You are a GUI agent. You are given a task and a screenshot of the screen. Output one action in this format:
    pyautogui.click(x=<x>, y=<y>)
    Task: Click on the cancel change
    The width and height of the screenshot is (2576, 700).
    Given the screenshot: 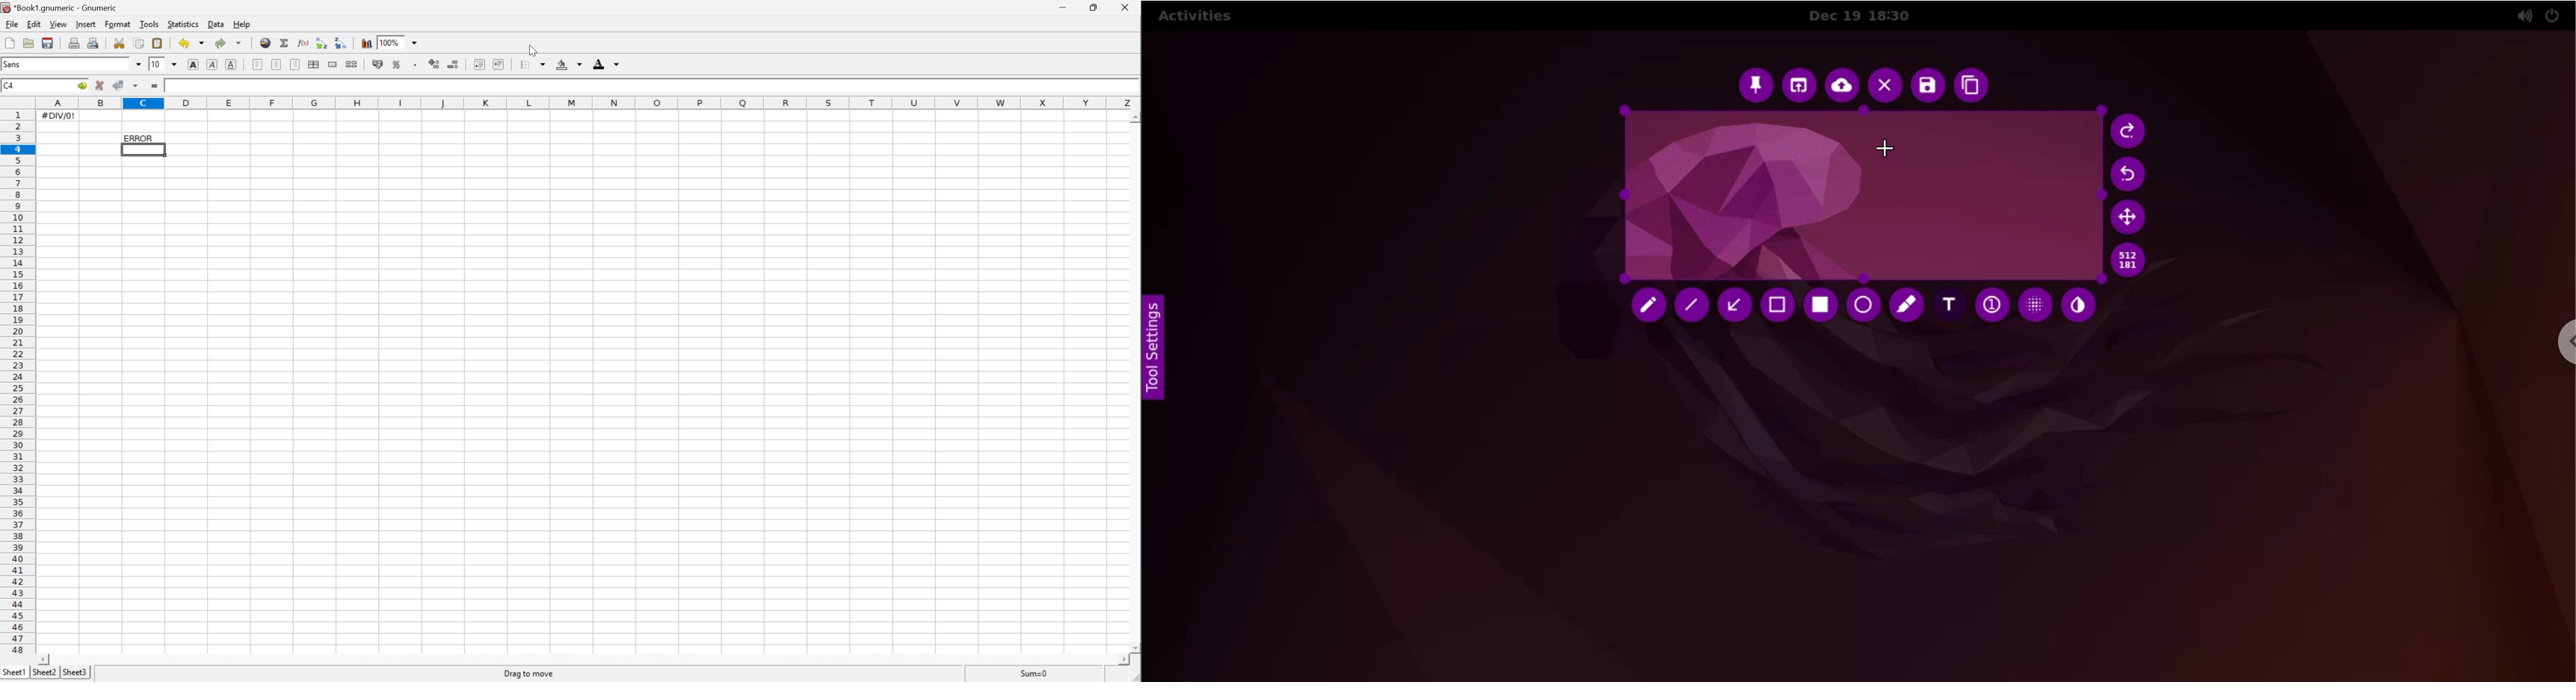 What is the action you would take?
    pyautogui.click(x=101, y=86)
    